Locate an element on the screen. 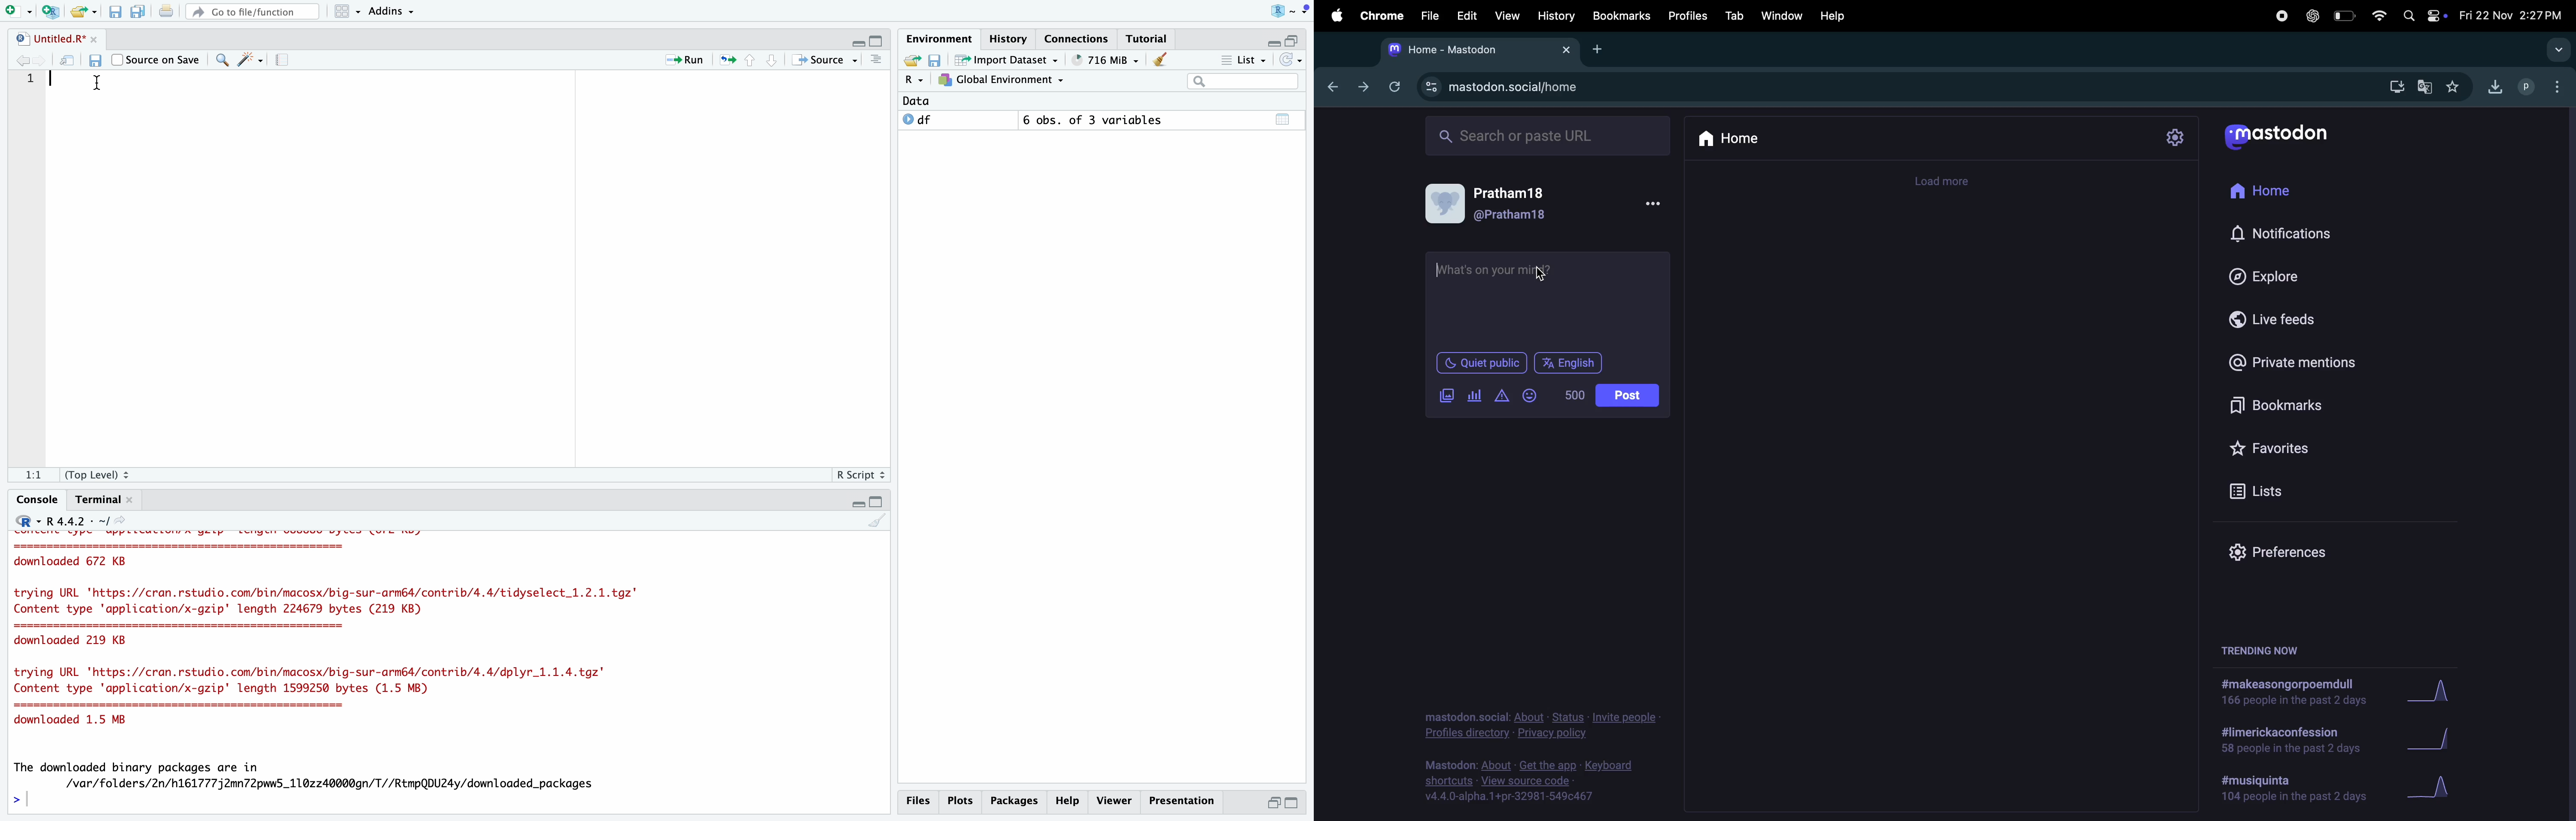 Image resolution: width=2576 pixels, height=840 pixels. window is located at coordinates (1783, 13).